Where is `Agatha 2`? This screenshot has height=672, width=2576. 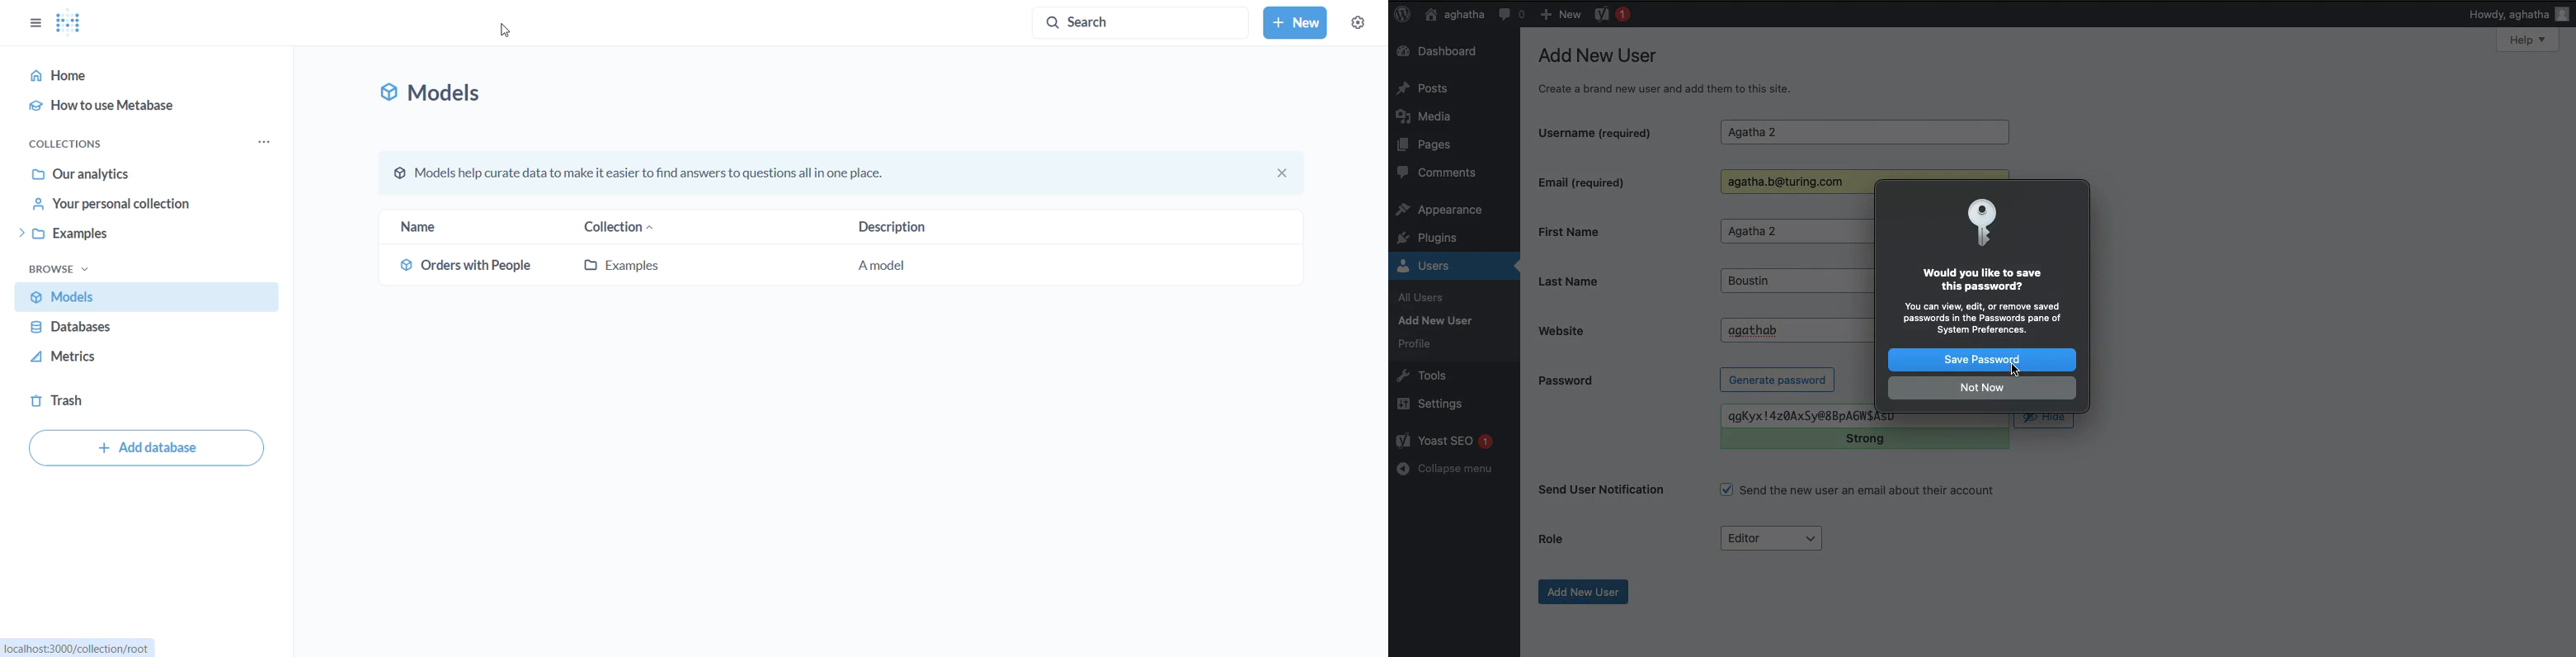 Agatha 2 is located at coordinates (1864, 133).